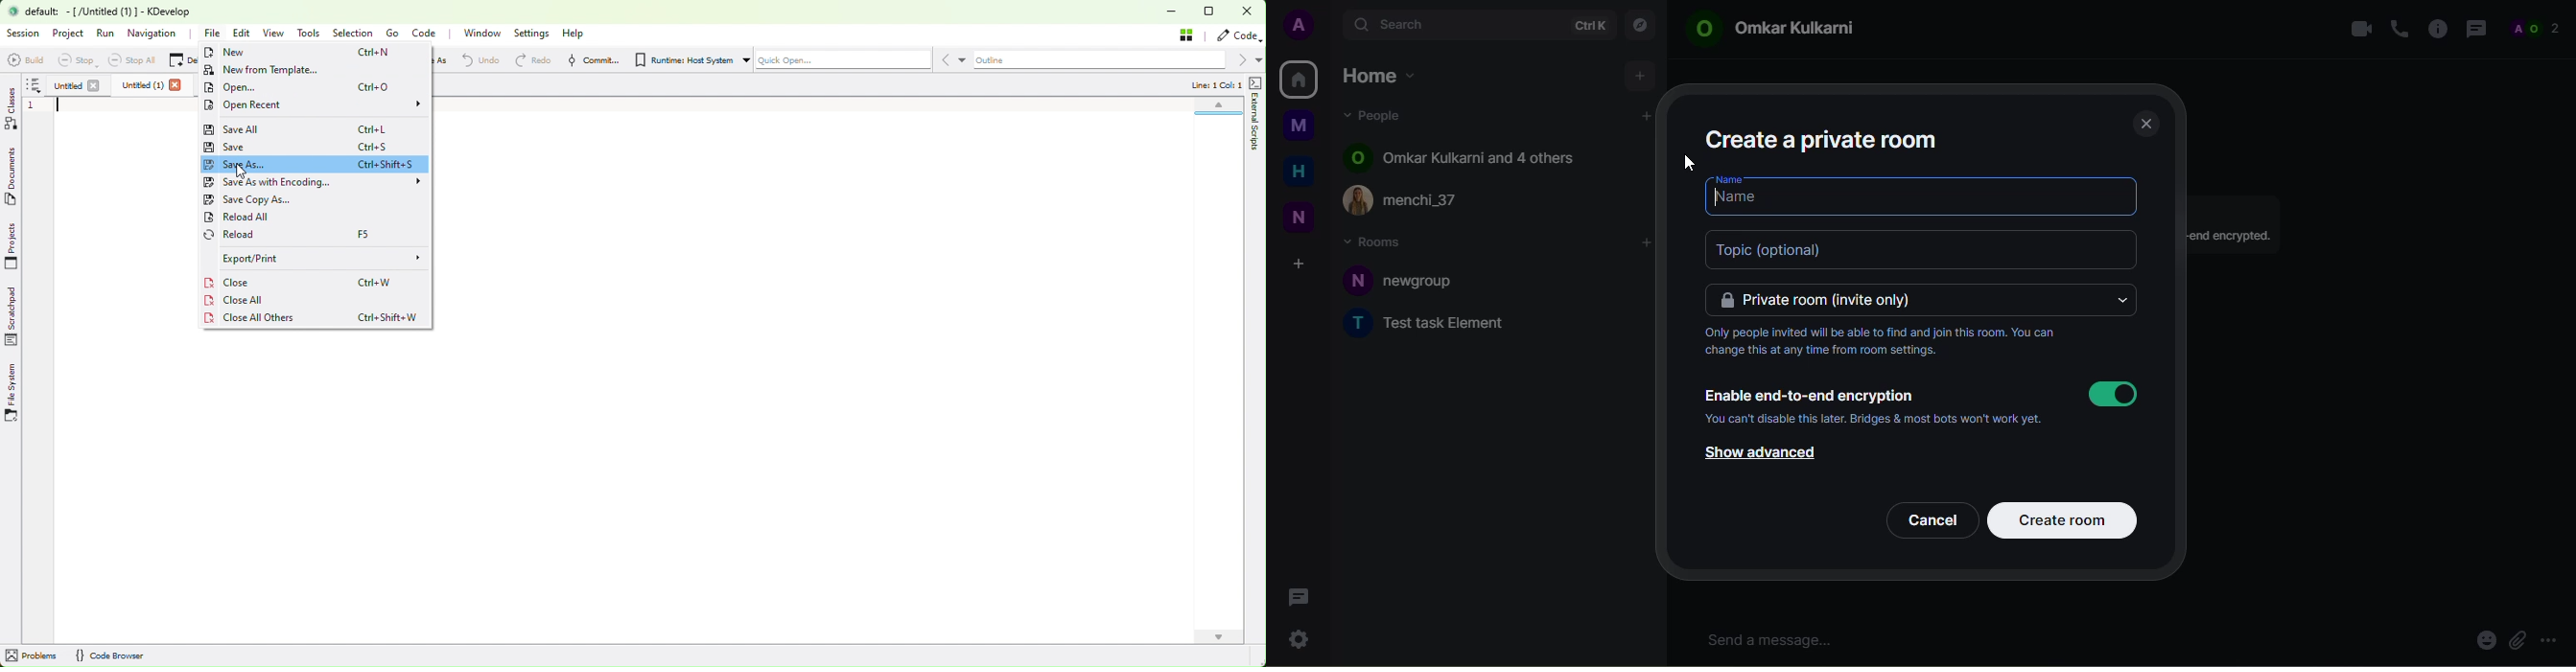 This screenshot has width=2576, height=672. Describe the element at coordinates (1756, 453) in the screenshot. I see `show advanced` at that location.